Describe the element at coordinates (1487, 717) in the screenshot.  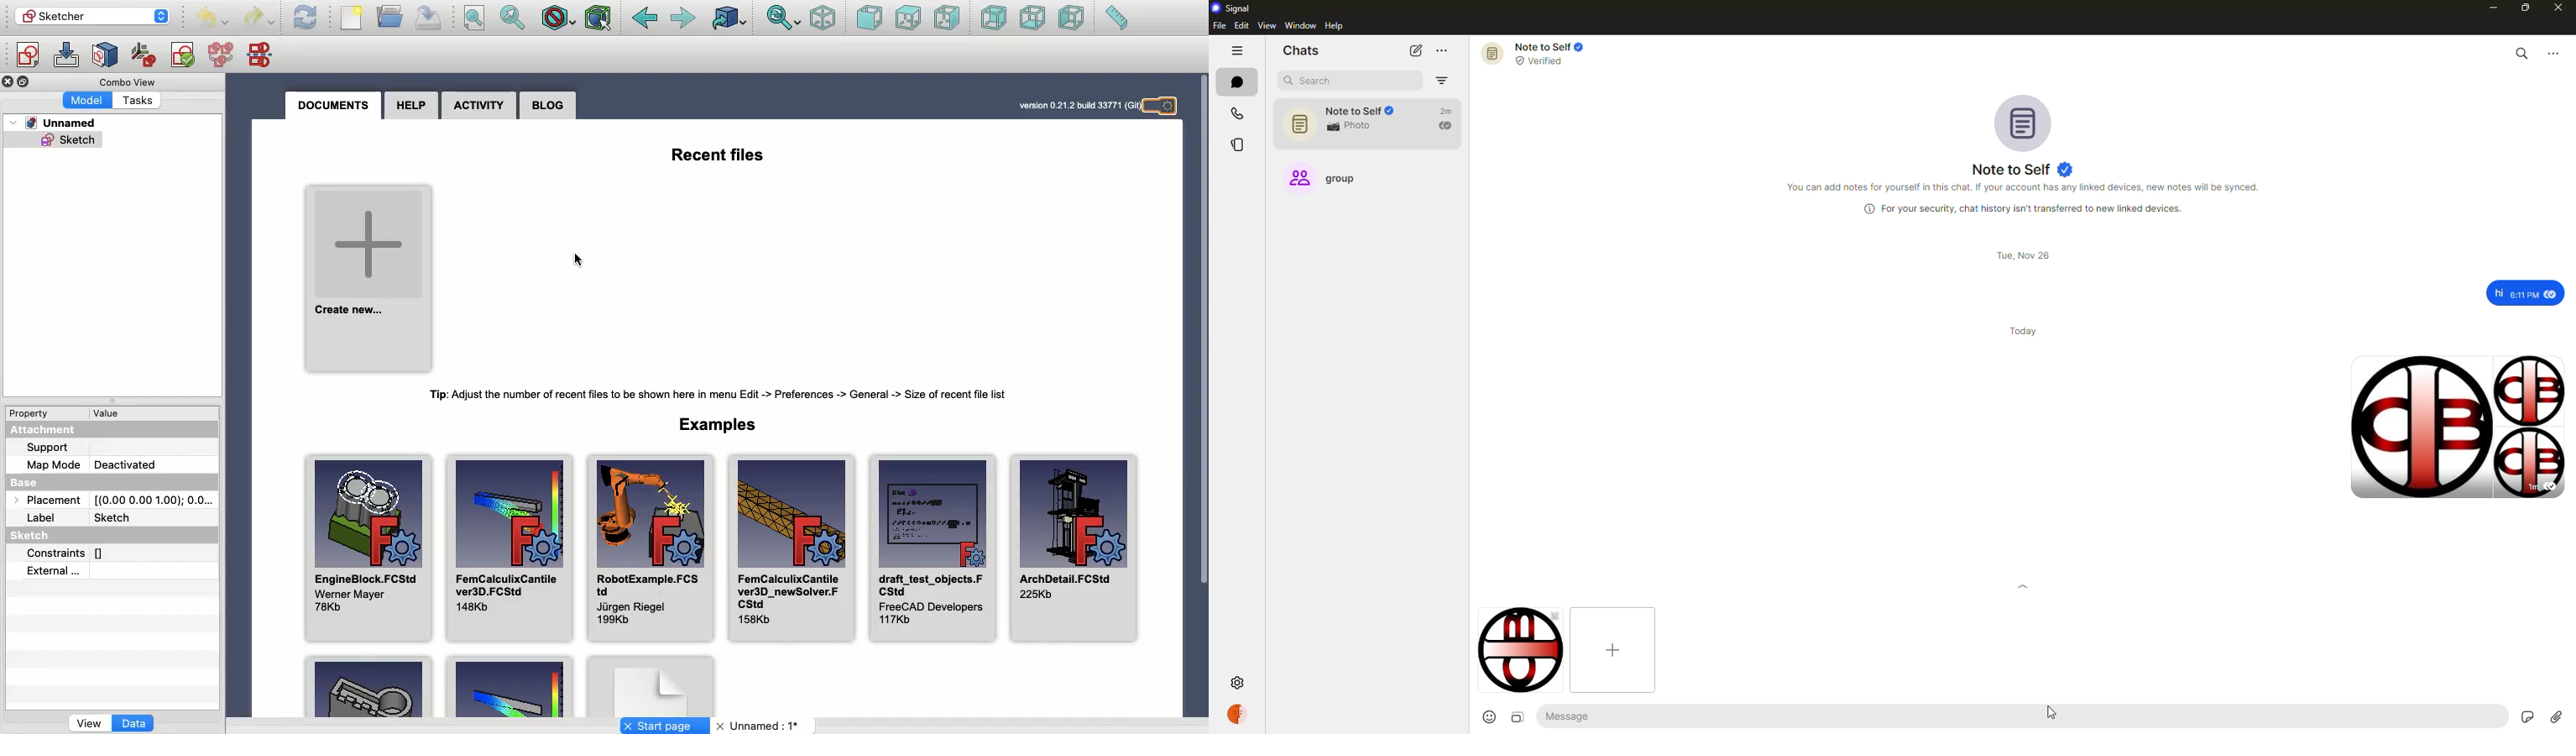
I see `emoji` at that location.